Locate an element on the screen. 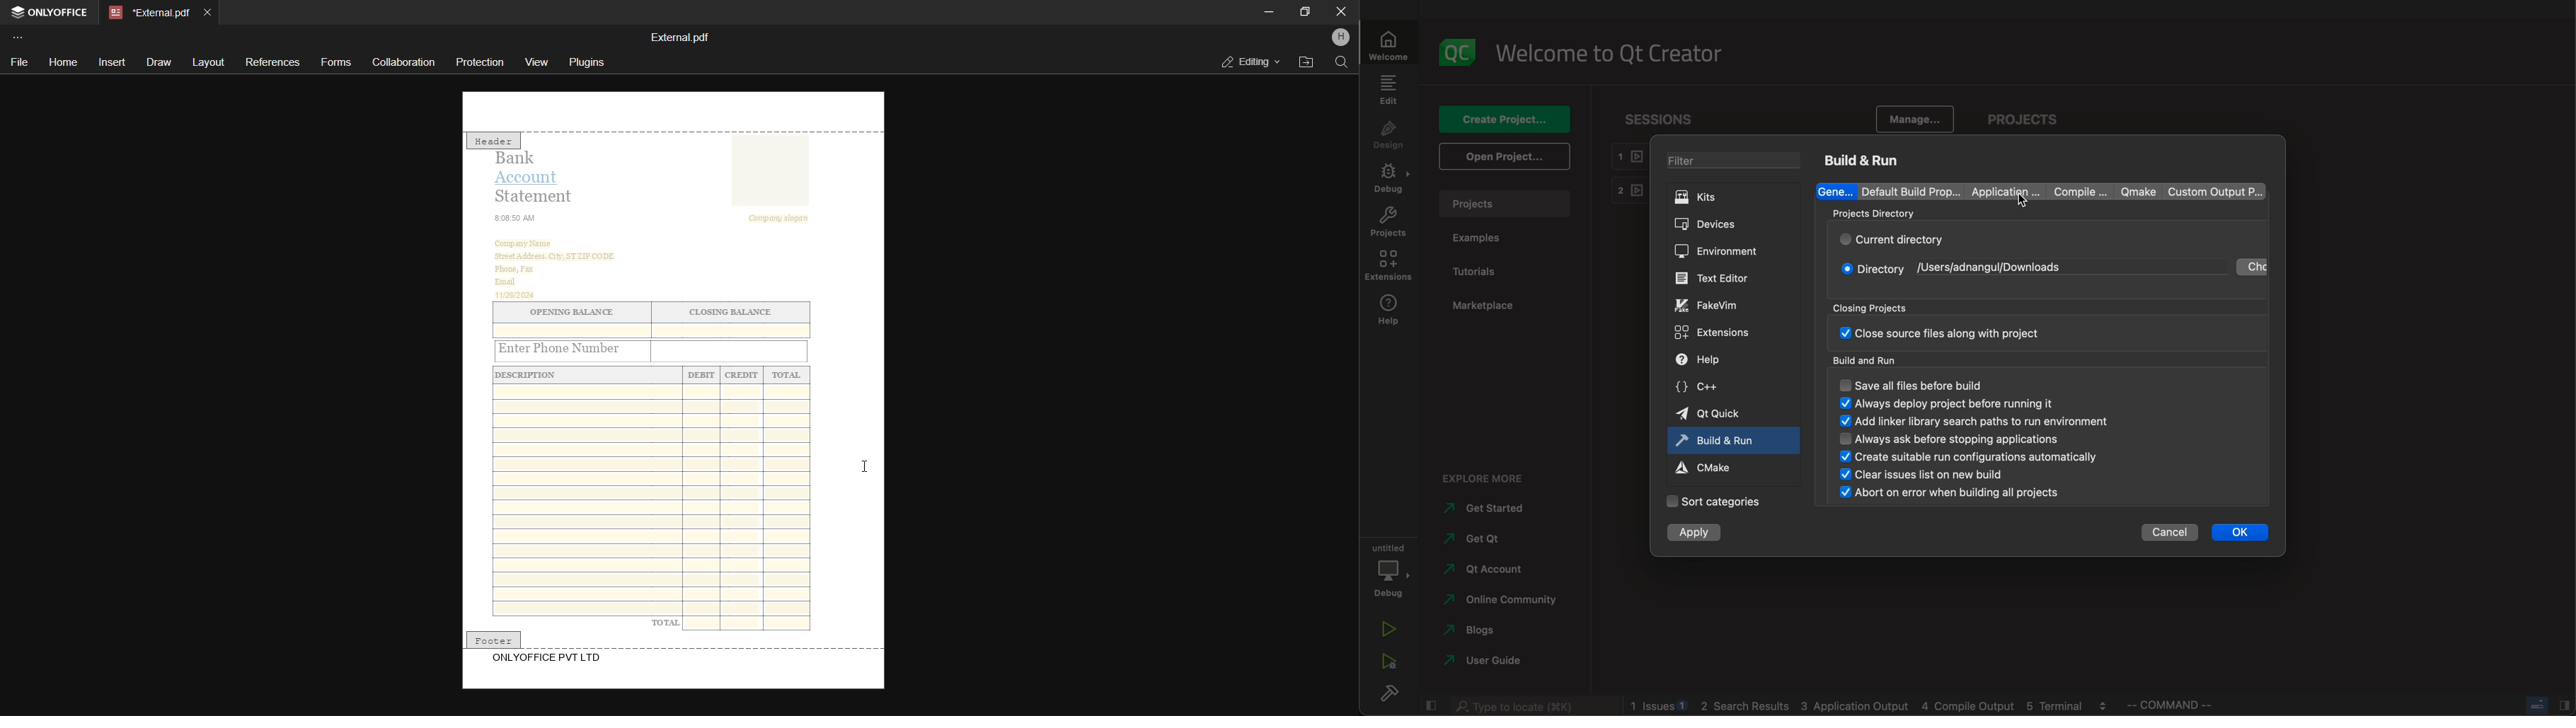 Image resolution: width=2576 pixels, height=728 pixels. close is located at coordinates (1338, 11).